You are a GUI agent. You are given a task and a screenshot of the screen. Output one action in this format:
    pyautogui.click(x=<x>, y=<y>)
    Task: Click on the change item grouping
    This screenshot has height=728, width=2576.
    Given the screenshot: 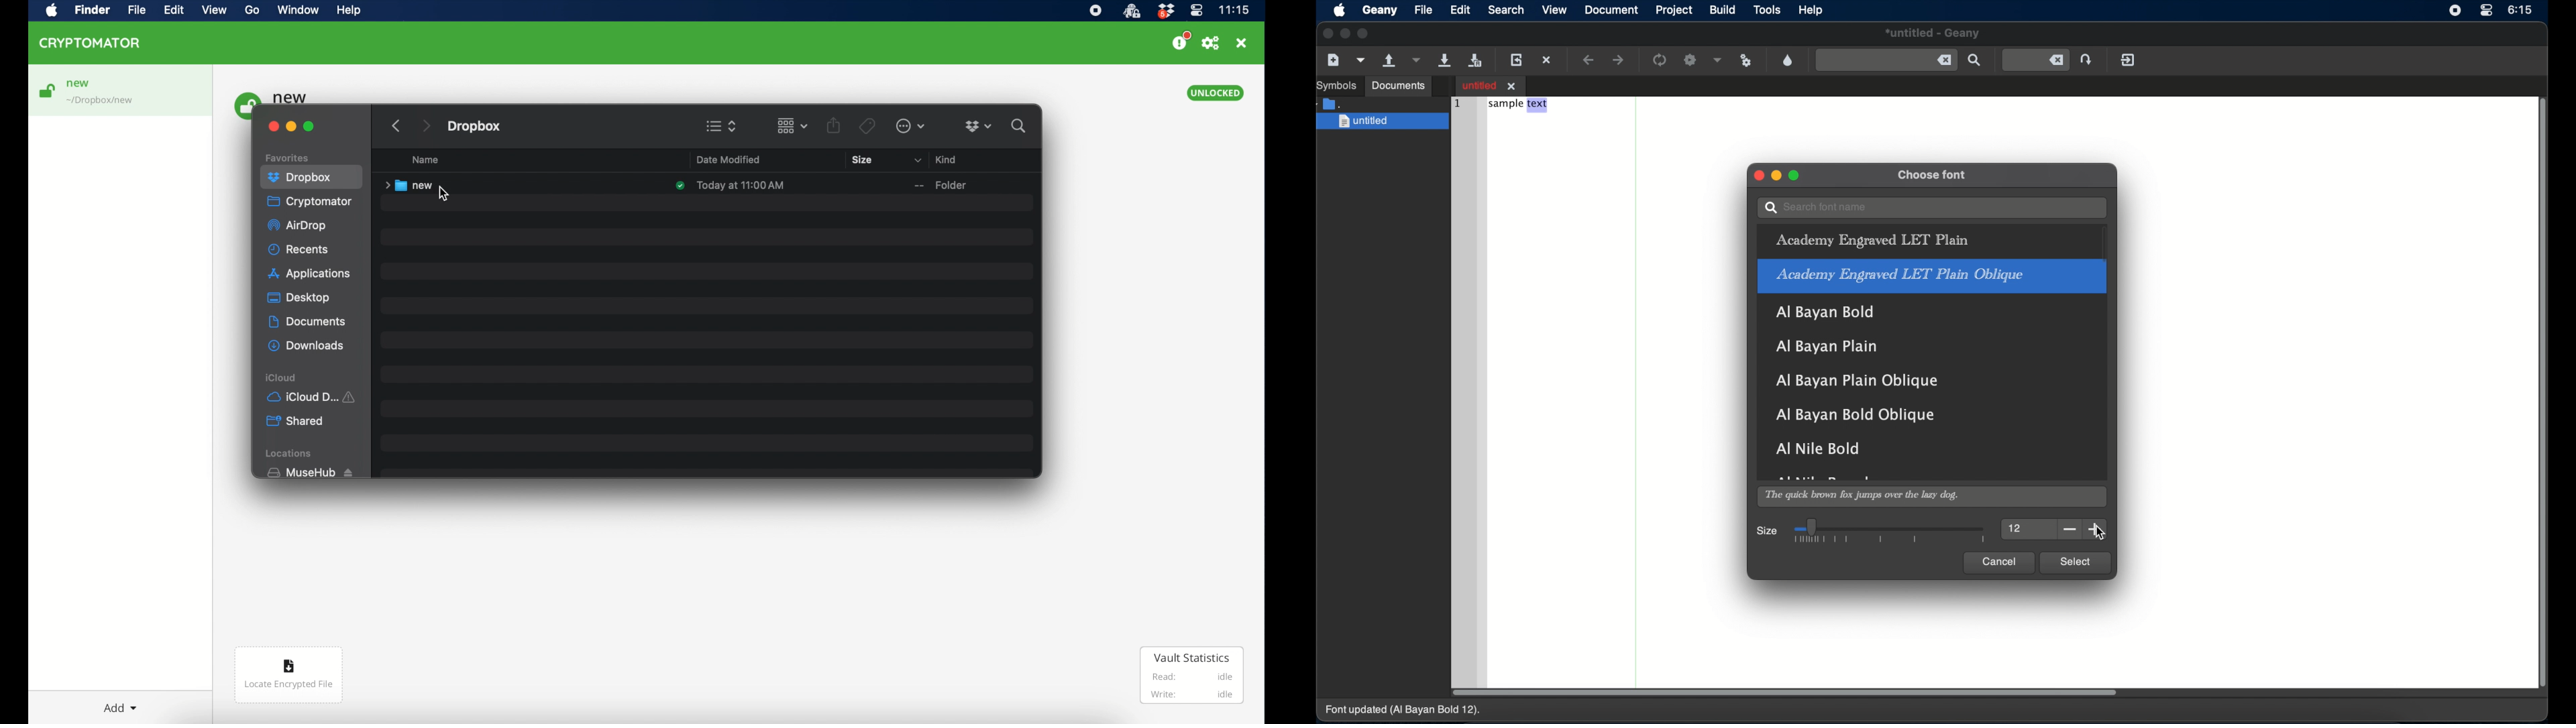 What is the action you would take?
    pyautogui.click(x=793, y=126)
    